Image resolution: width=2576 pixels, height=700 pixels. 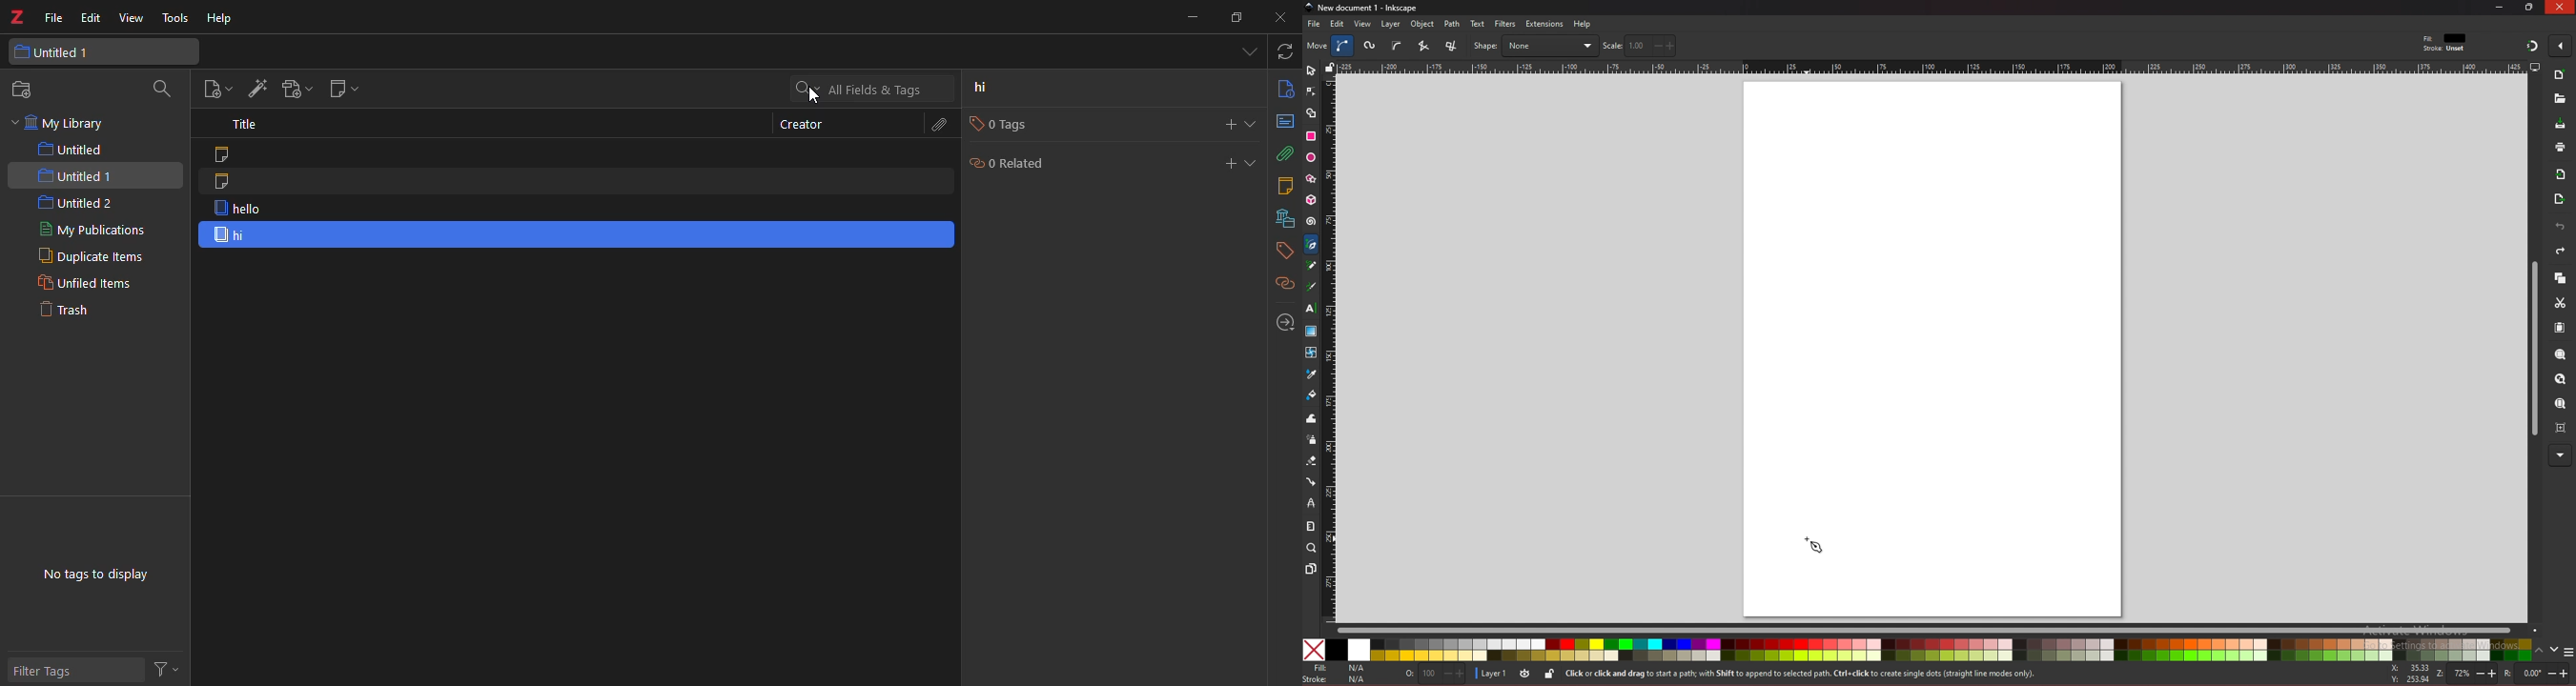 I want to click on untitled 1, so click(x=60, y=52).